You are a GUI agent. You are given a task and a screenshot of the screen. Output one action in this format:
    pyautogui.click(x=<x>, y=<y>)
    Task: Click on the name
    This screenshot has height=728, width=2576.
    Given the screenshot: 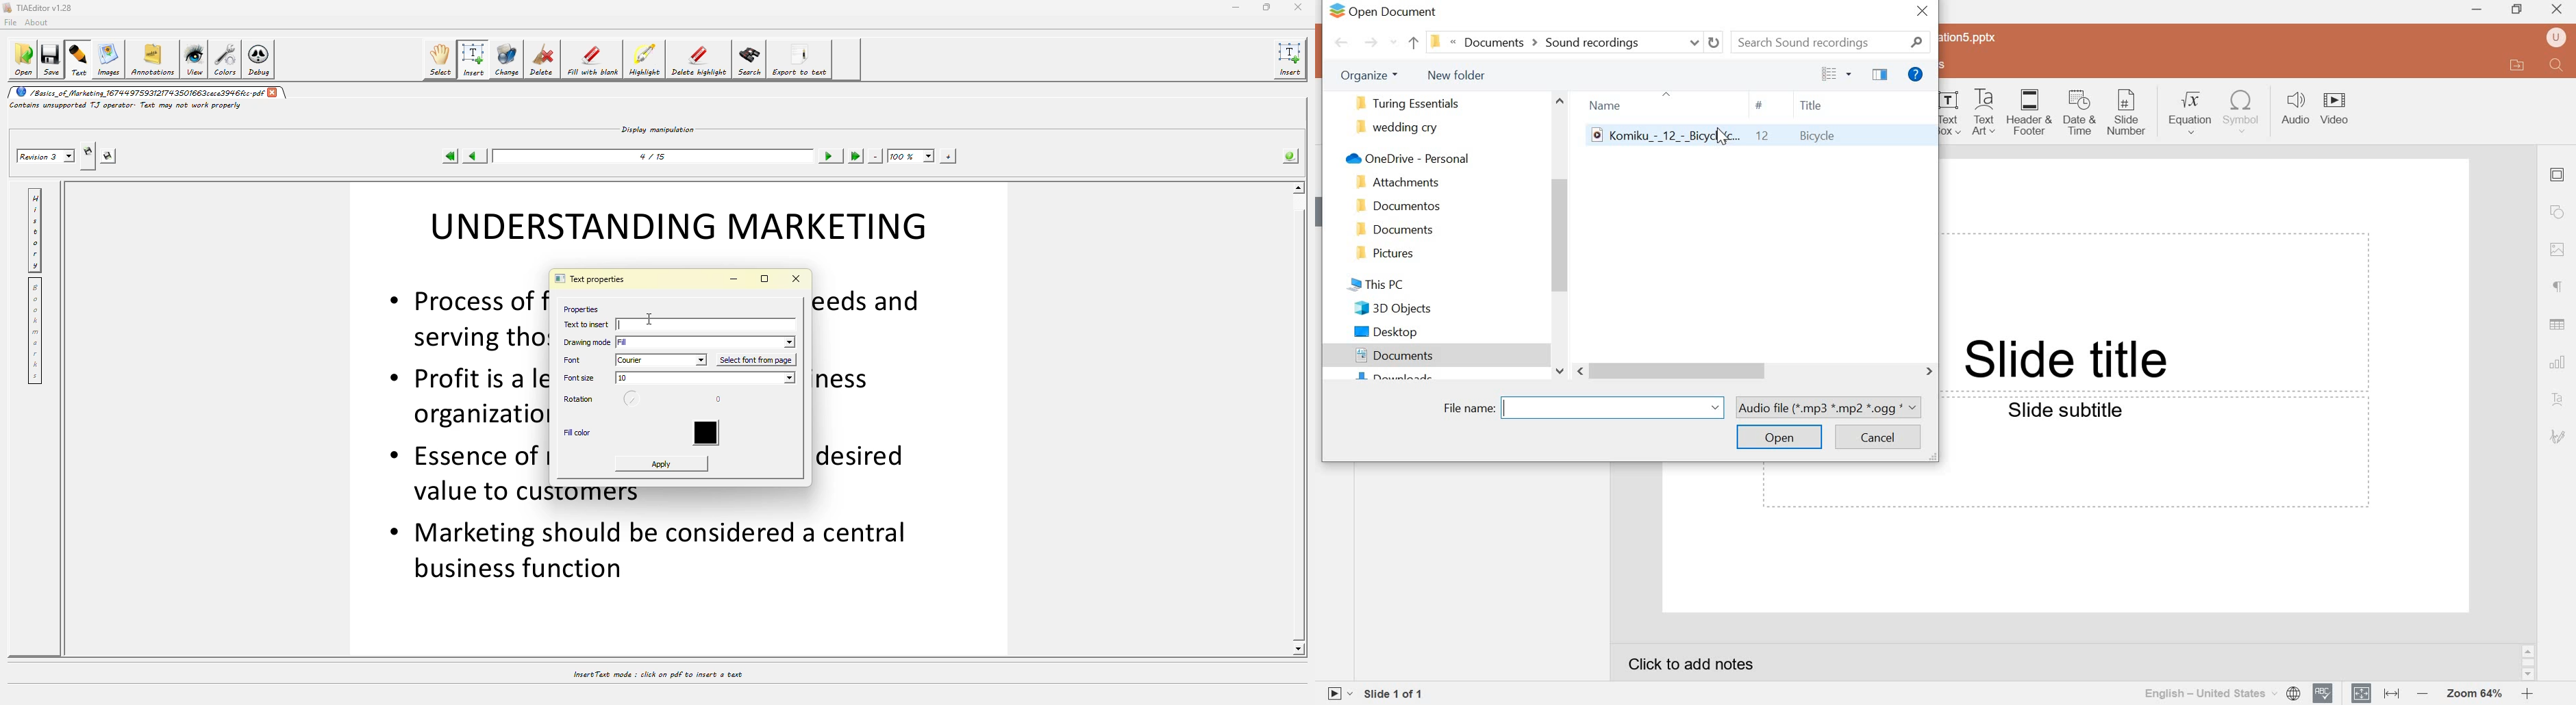 What is the action you would take?
    pyautogui.click(x=1605, y=104)
    